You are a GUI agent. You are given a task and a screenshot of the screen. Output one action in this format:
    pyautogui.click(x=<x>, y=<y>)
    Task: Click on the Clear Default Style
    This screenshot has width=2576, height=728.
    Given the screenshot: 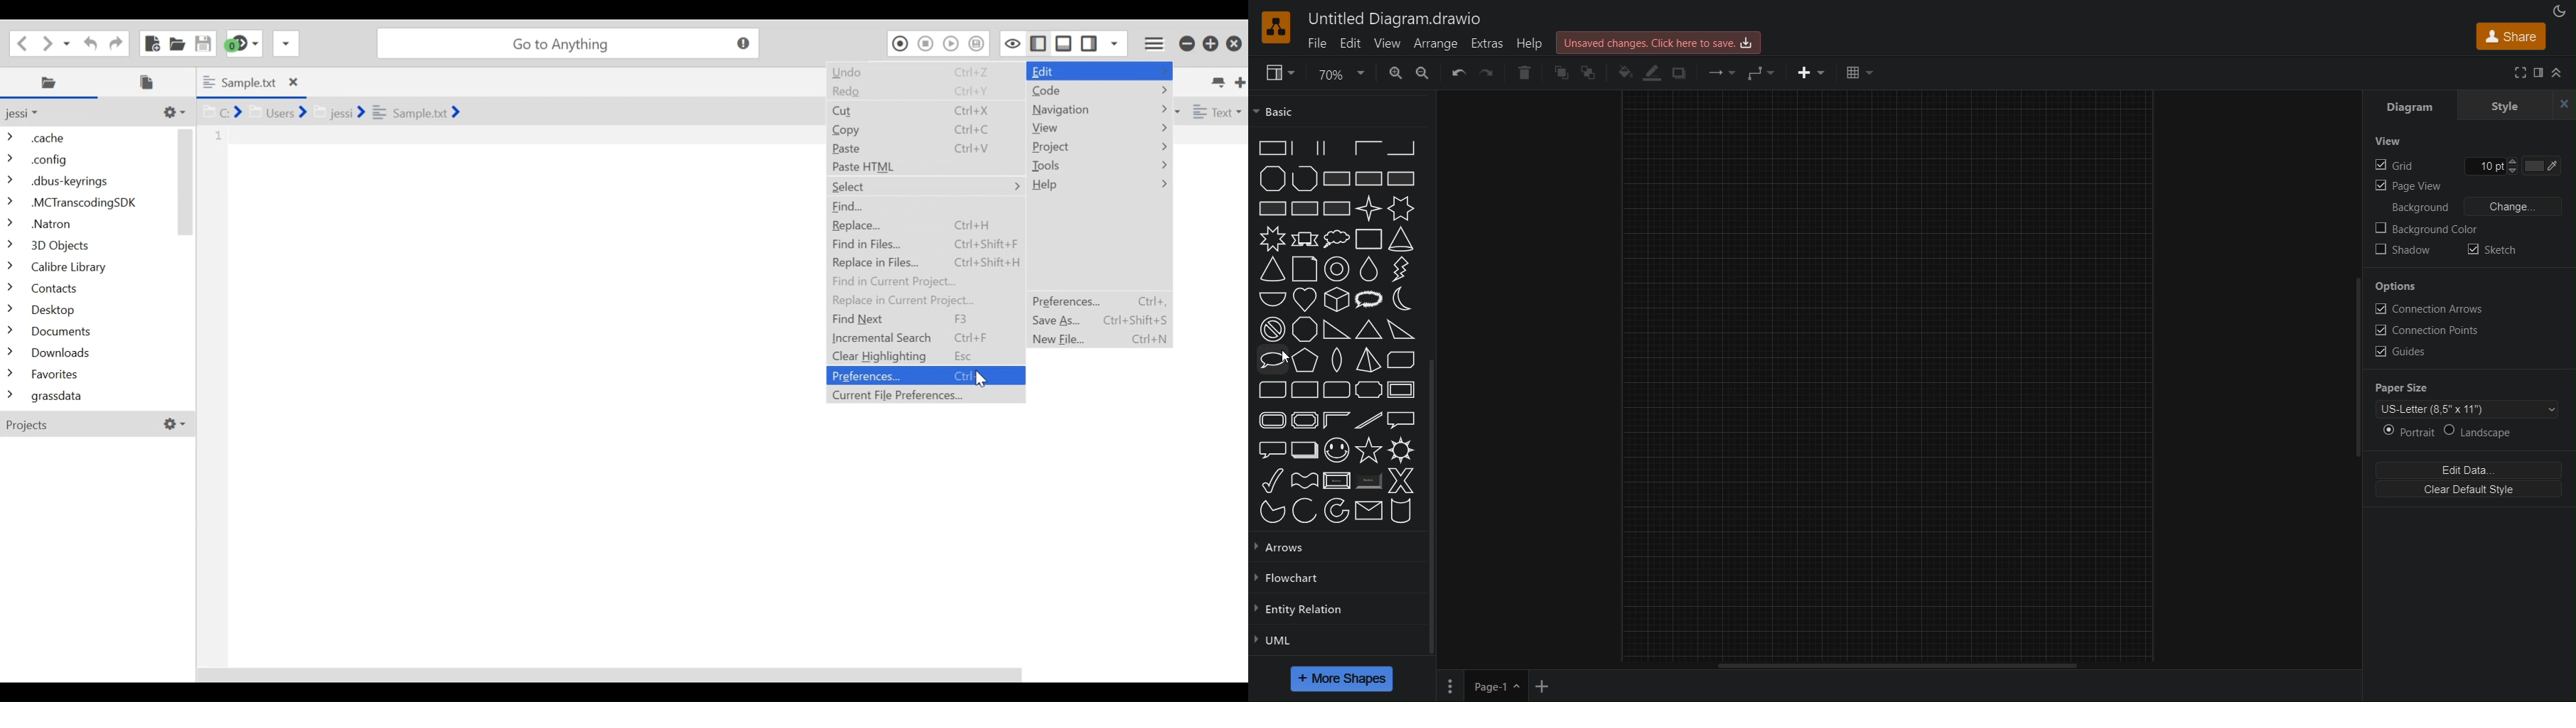 What is the action you would take?
    pyautogui.click(x=2473, y=491)
    